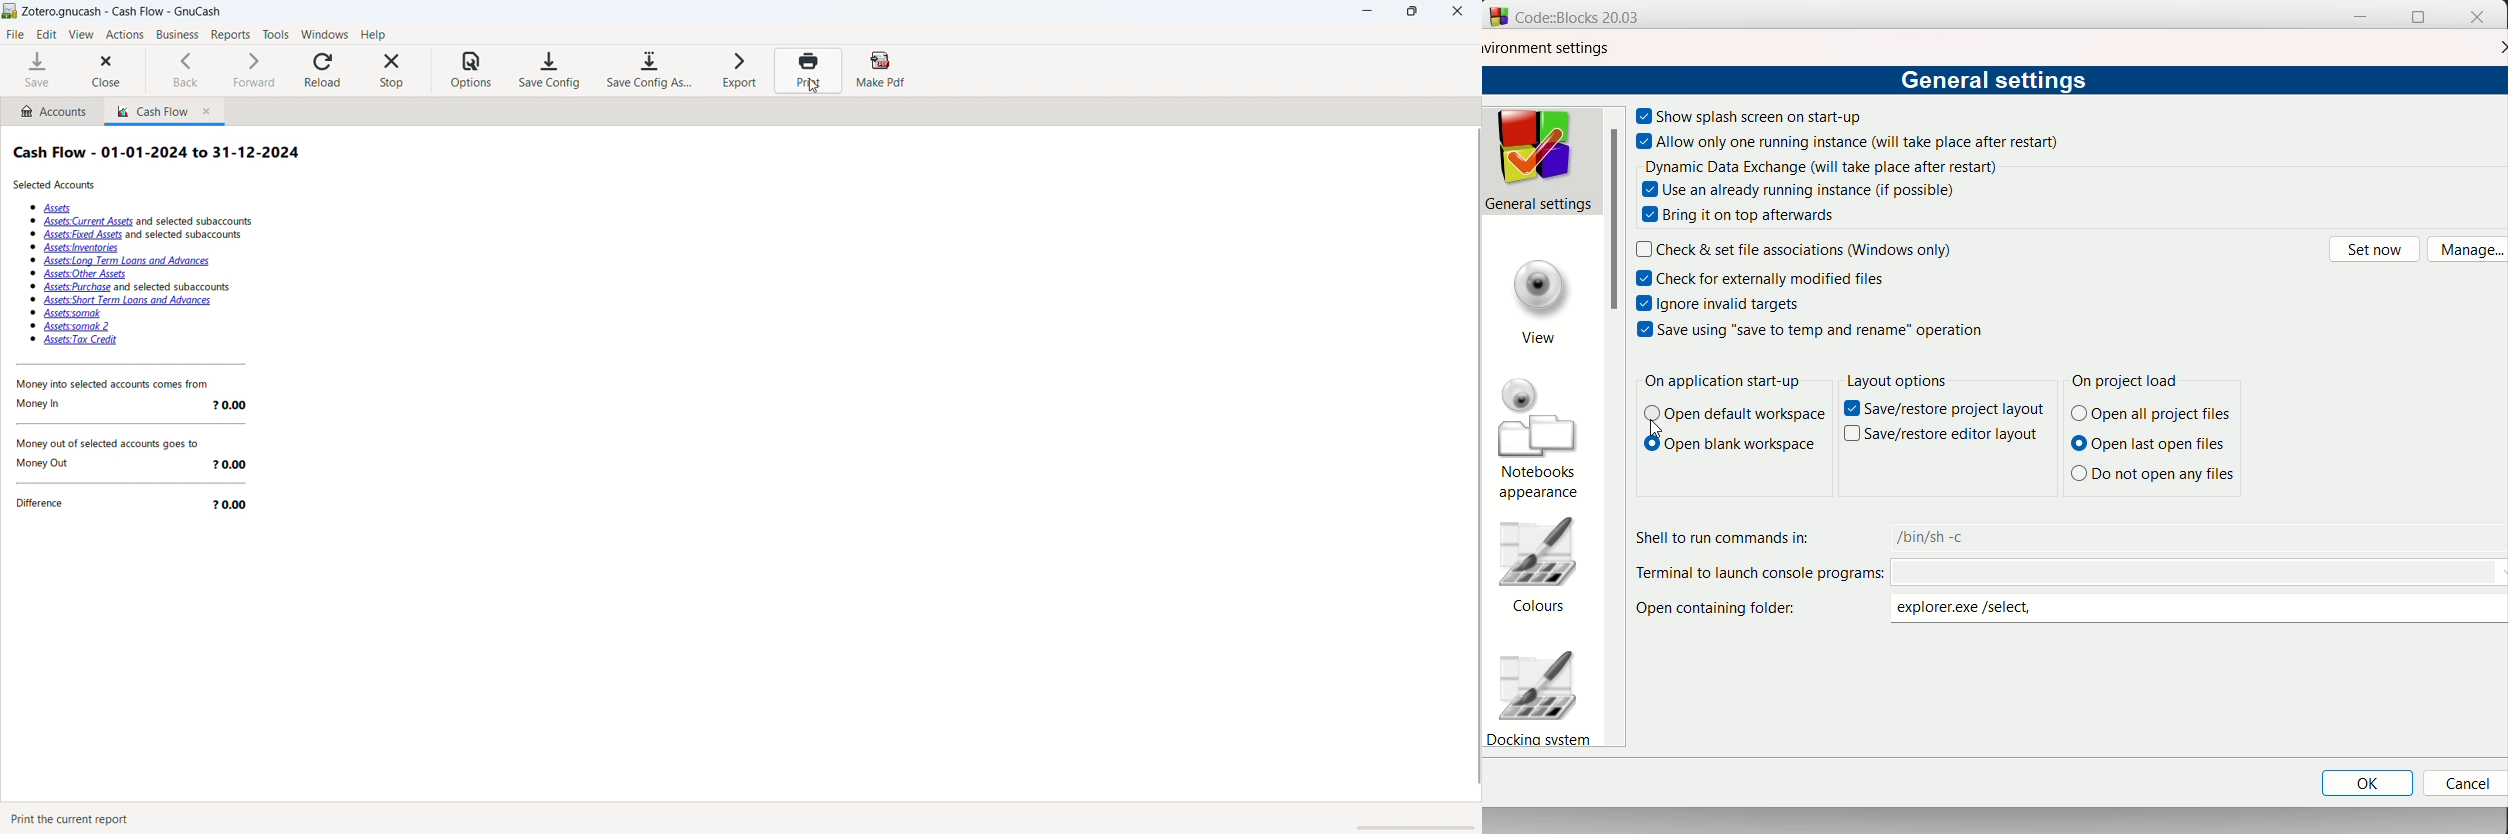 The height and width of the screenshot is (840, 2520). What do you see at coordinates (2150, 475) in the screenshot?
I see `` at bounding box center [2150, 475].